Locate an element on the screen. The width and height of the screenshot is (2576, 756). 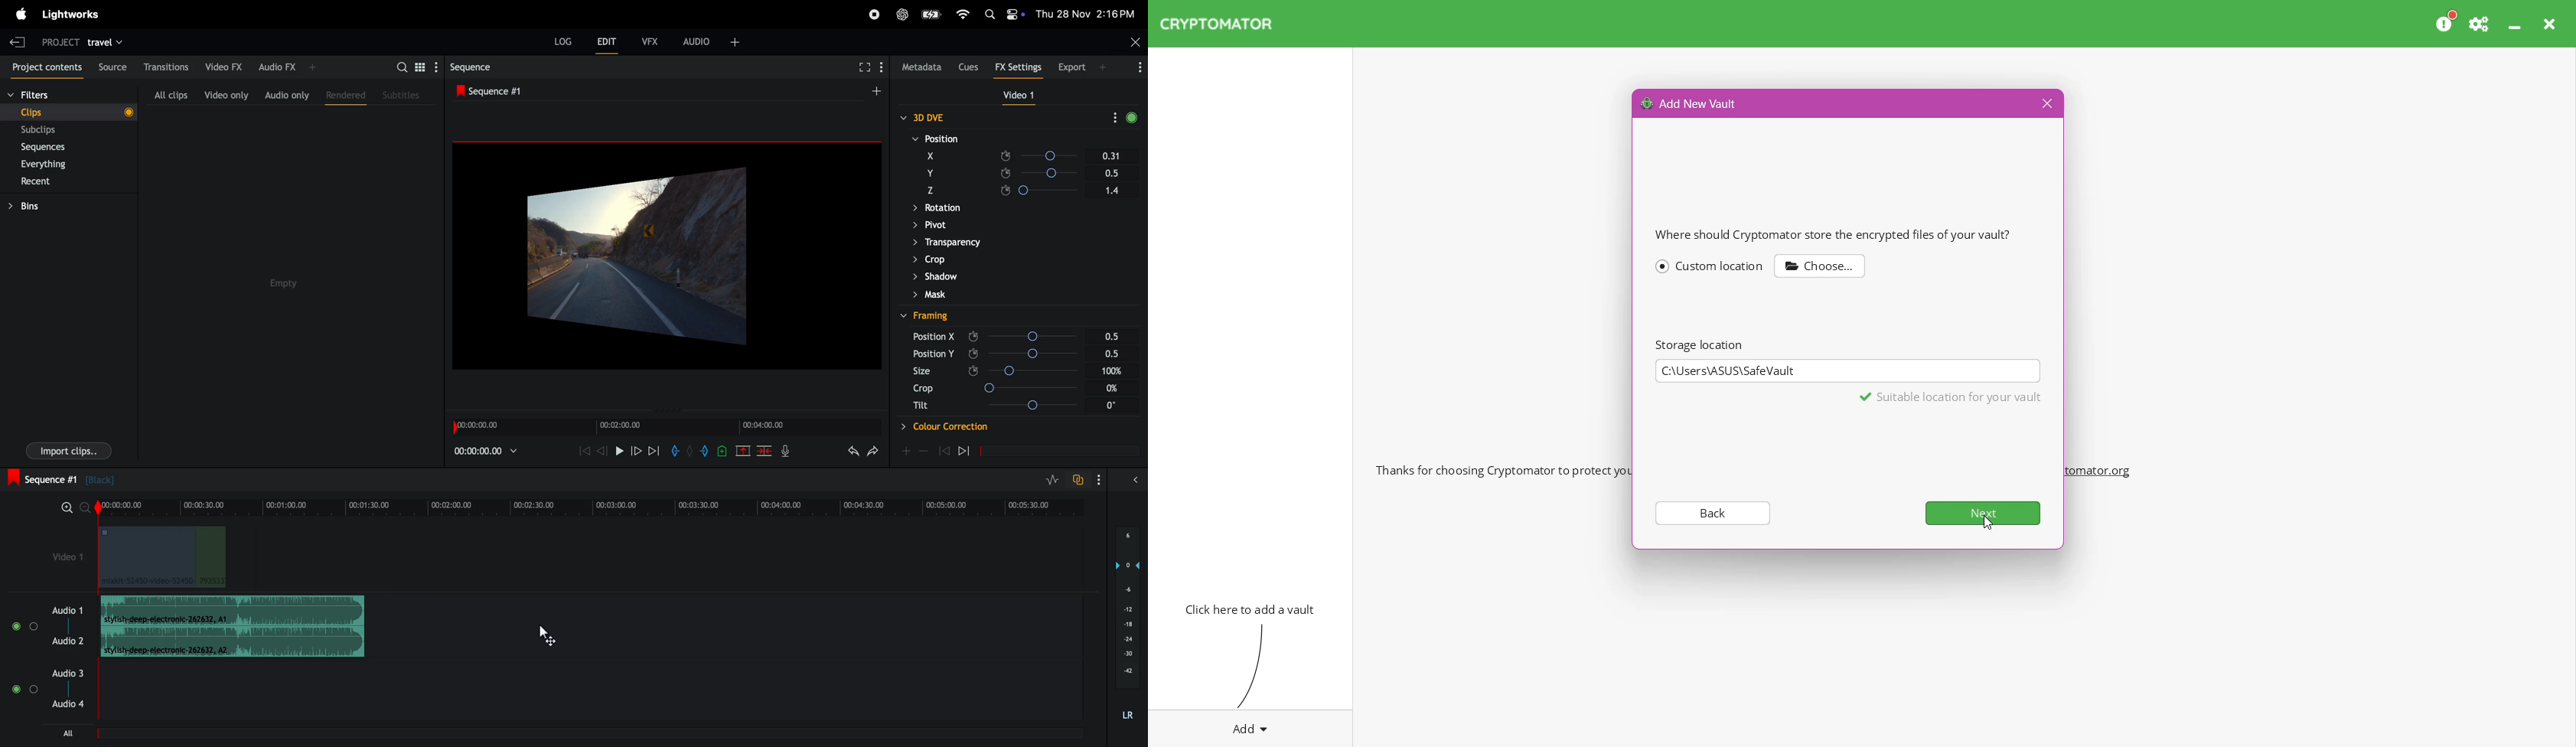
 is located at coordinates (993, 225).